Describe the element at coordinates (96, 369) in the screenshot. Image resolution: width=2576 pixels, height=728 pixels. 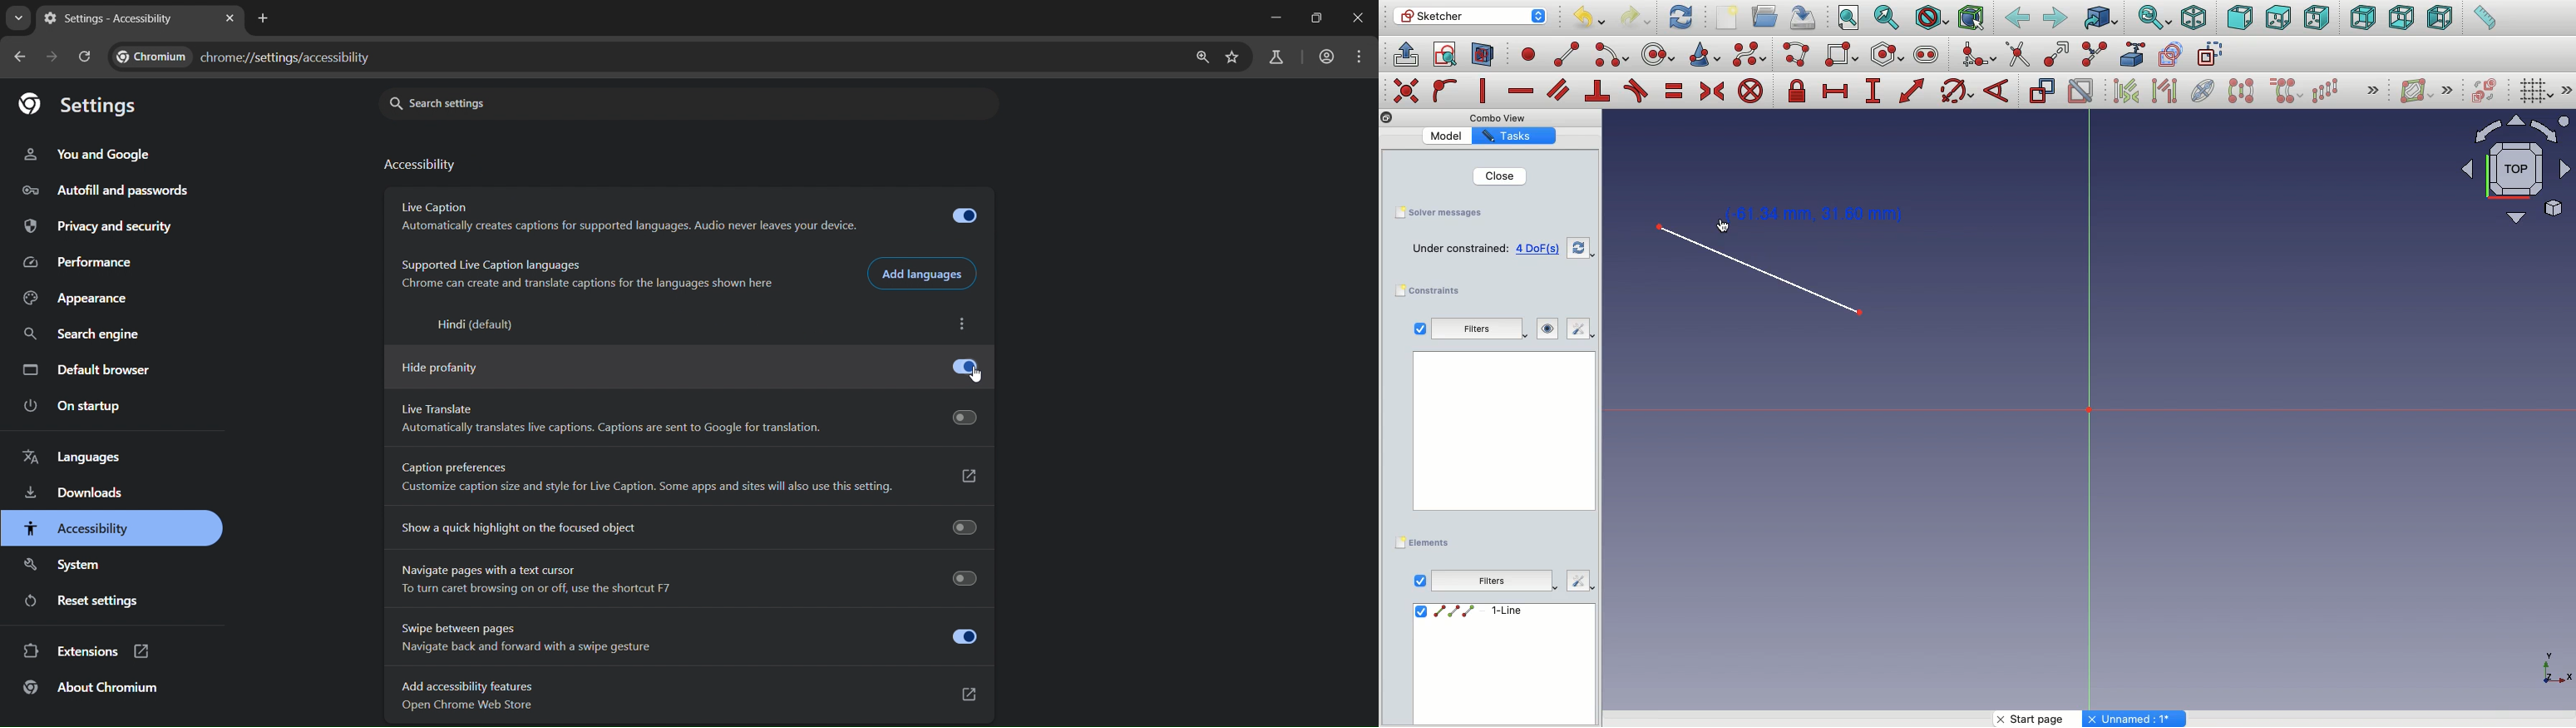
I see `default browser` at that location.